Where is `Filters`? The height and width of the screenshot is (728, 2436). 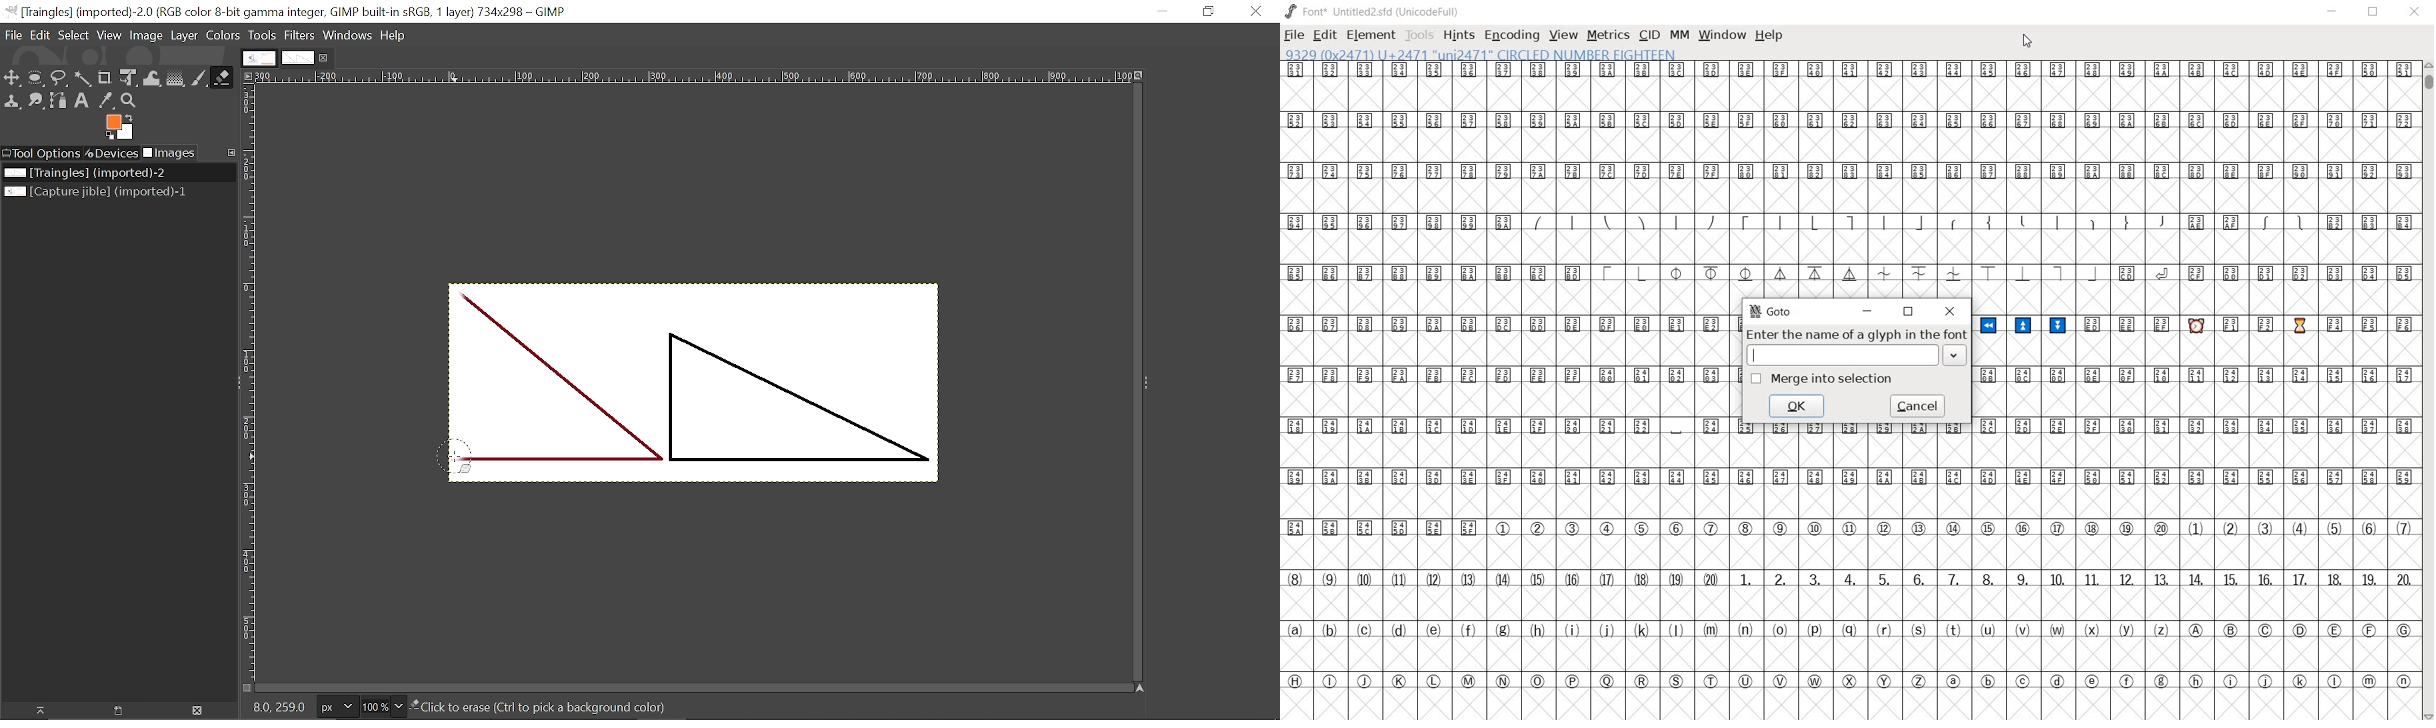 Filters is located at coordinates (300, 36).